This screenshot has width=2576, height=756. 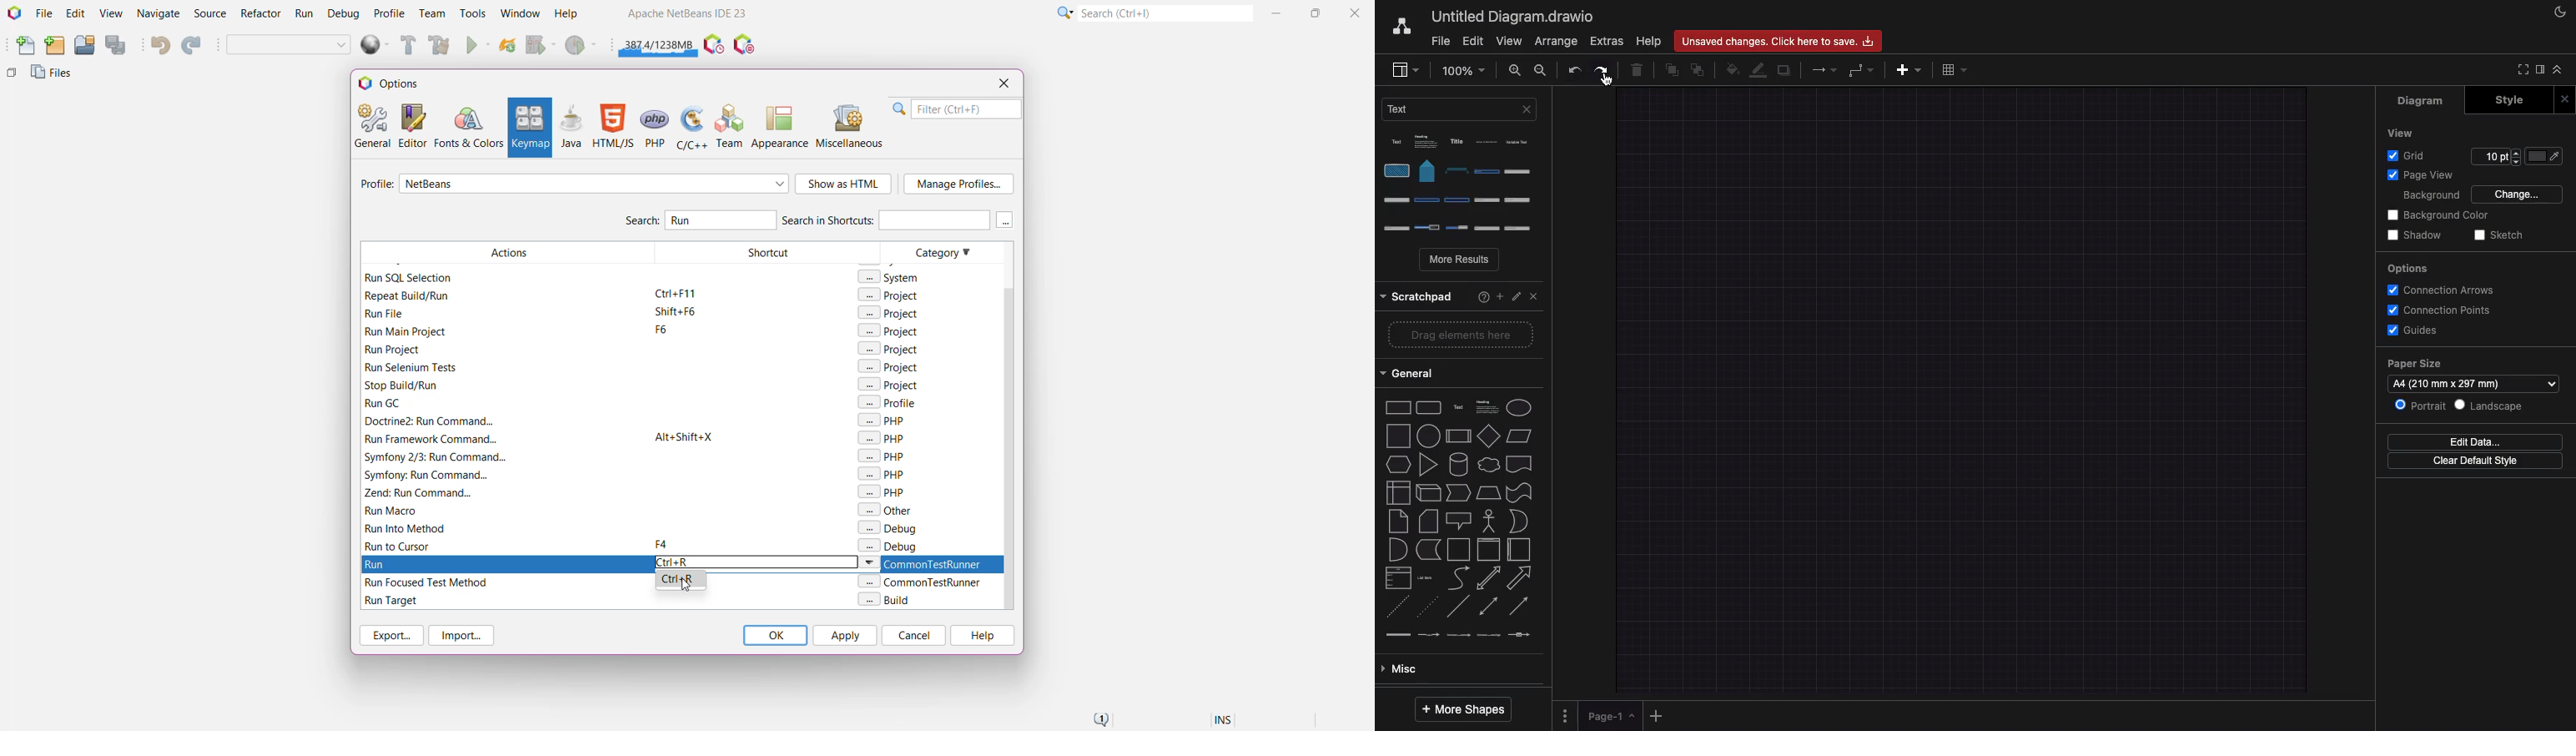 I want to click on Drag elements here, so click(x=1454, y=336).